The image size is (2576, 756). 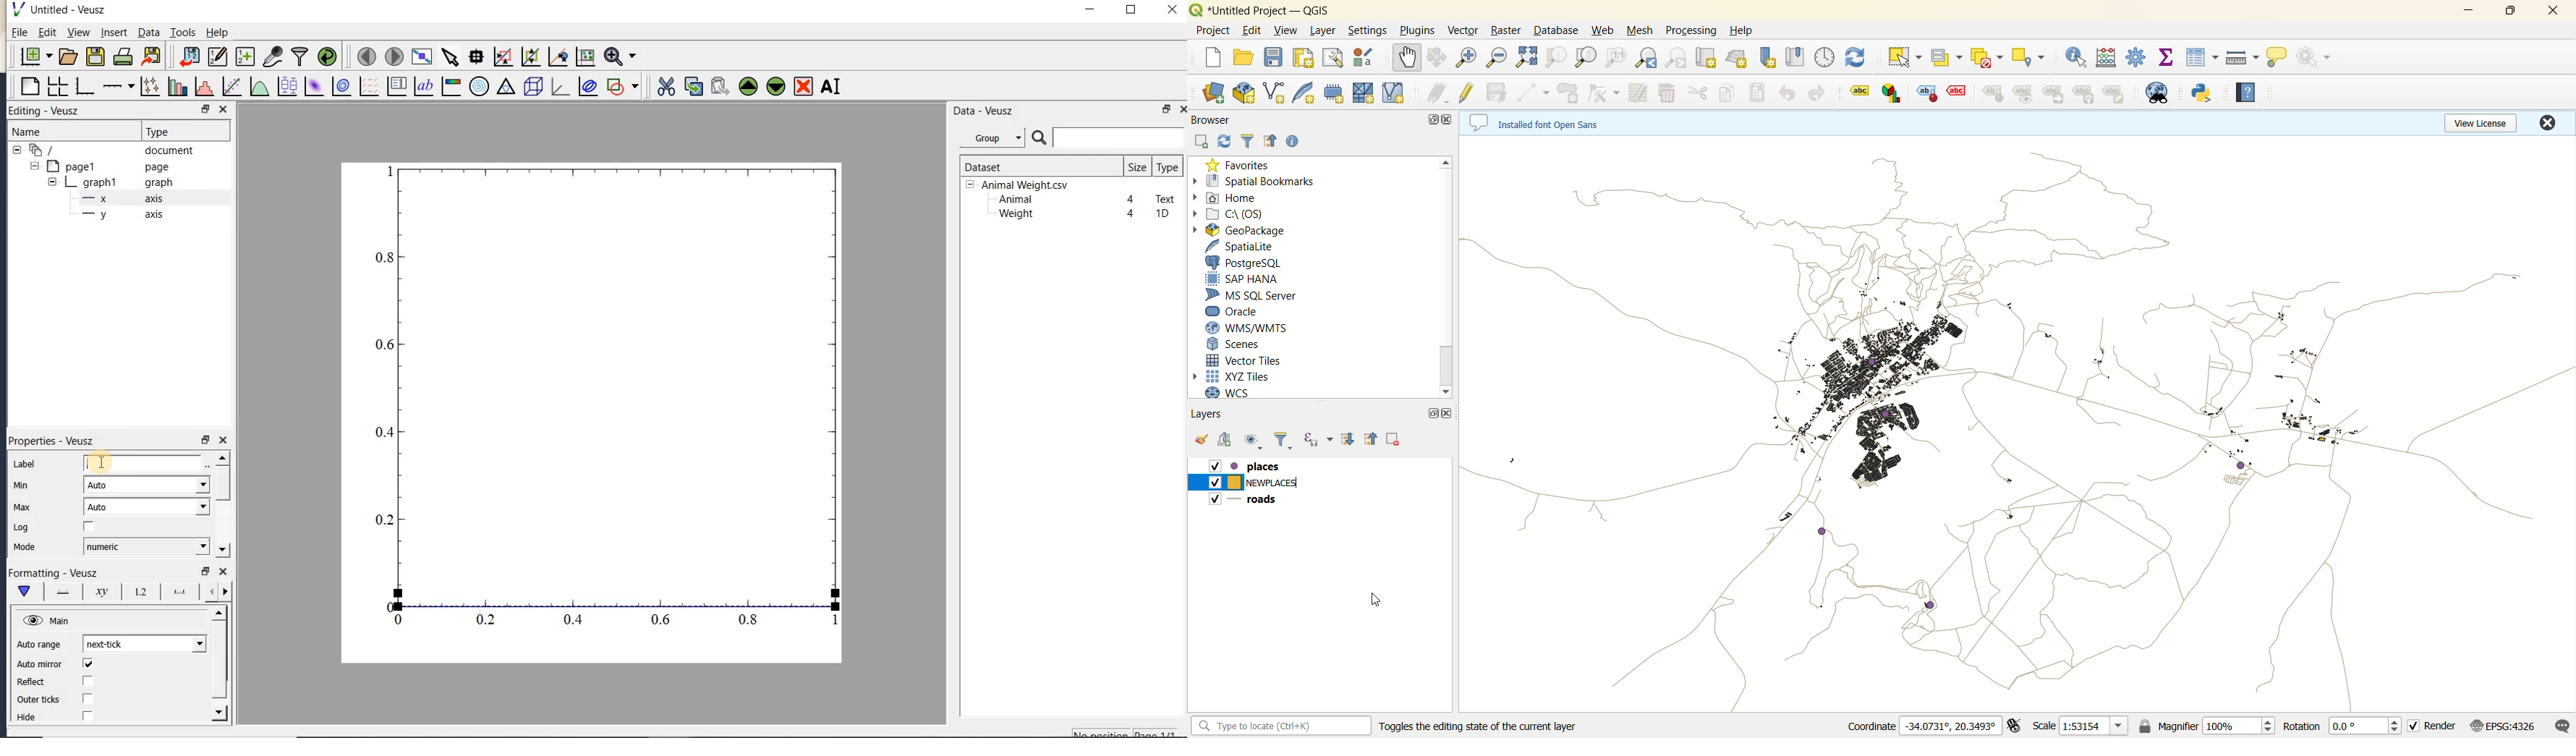 What do you see at coordinates (1162, 213) in the screenshot?
I see `1D` at bounding box center [1162, 213].